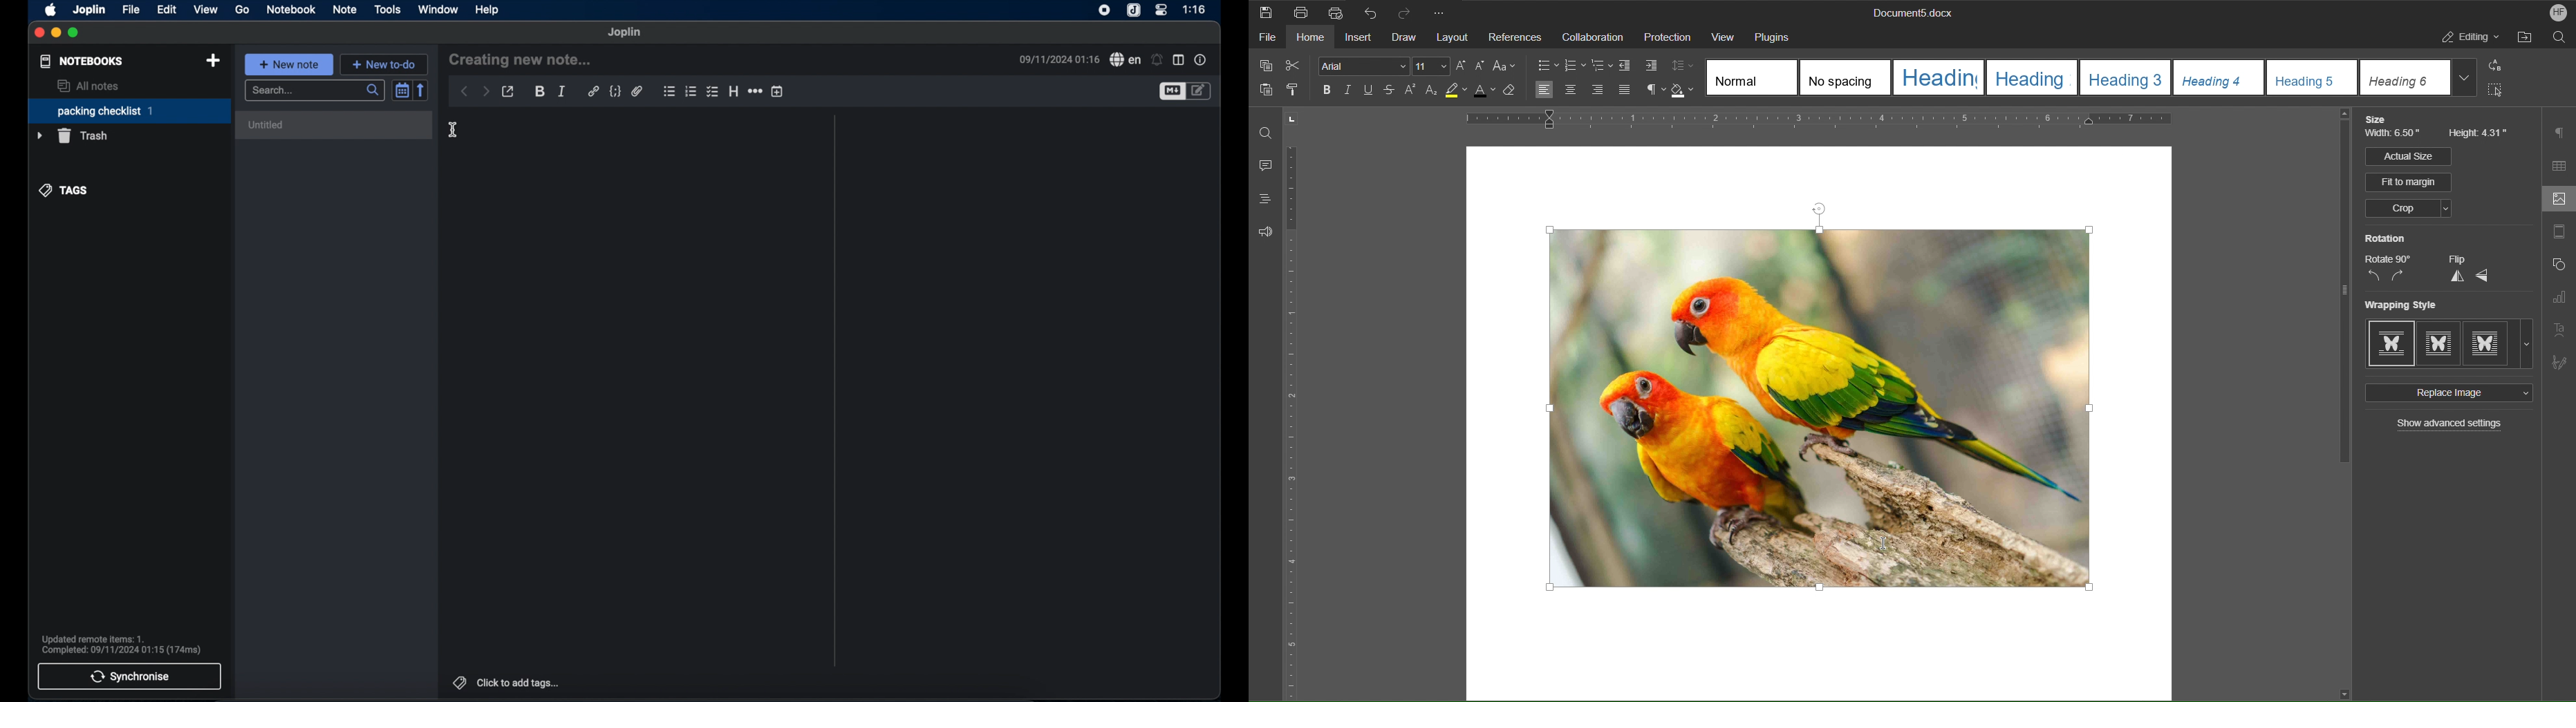 This screenshot has height=728, width=2576. What do you see at coordinates (206, 9) in the screenshot?
I see `view` at bounding box center [206, 9].